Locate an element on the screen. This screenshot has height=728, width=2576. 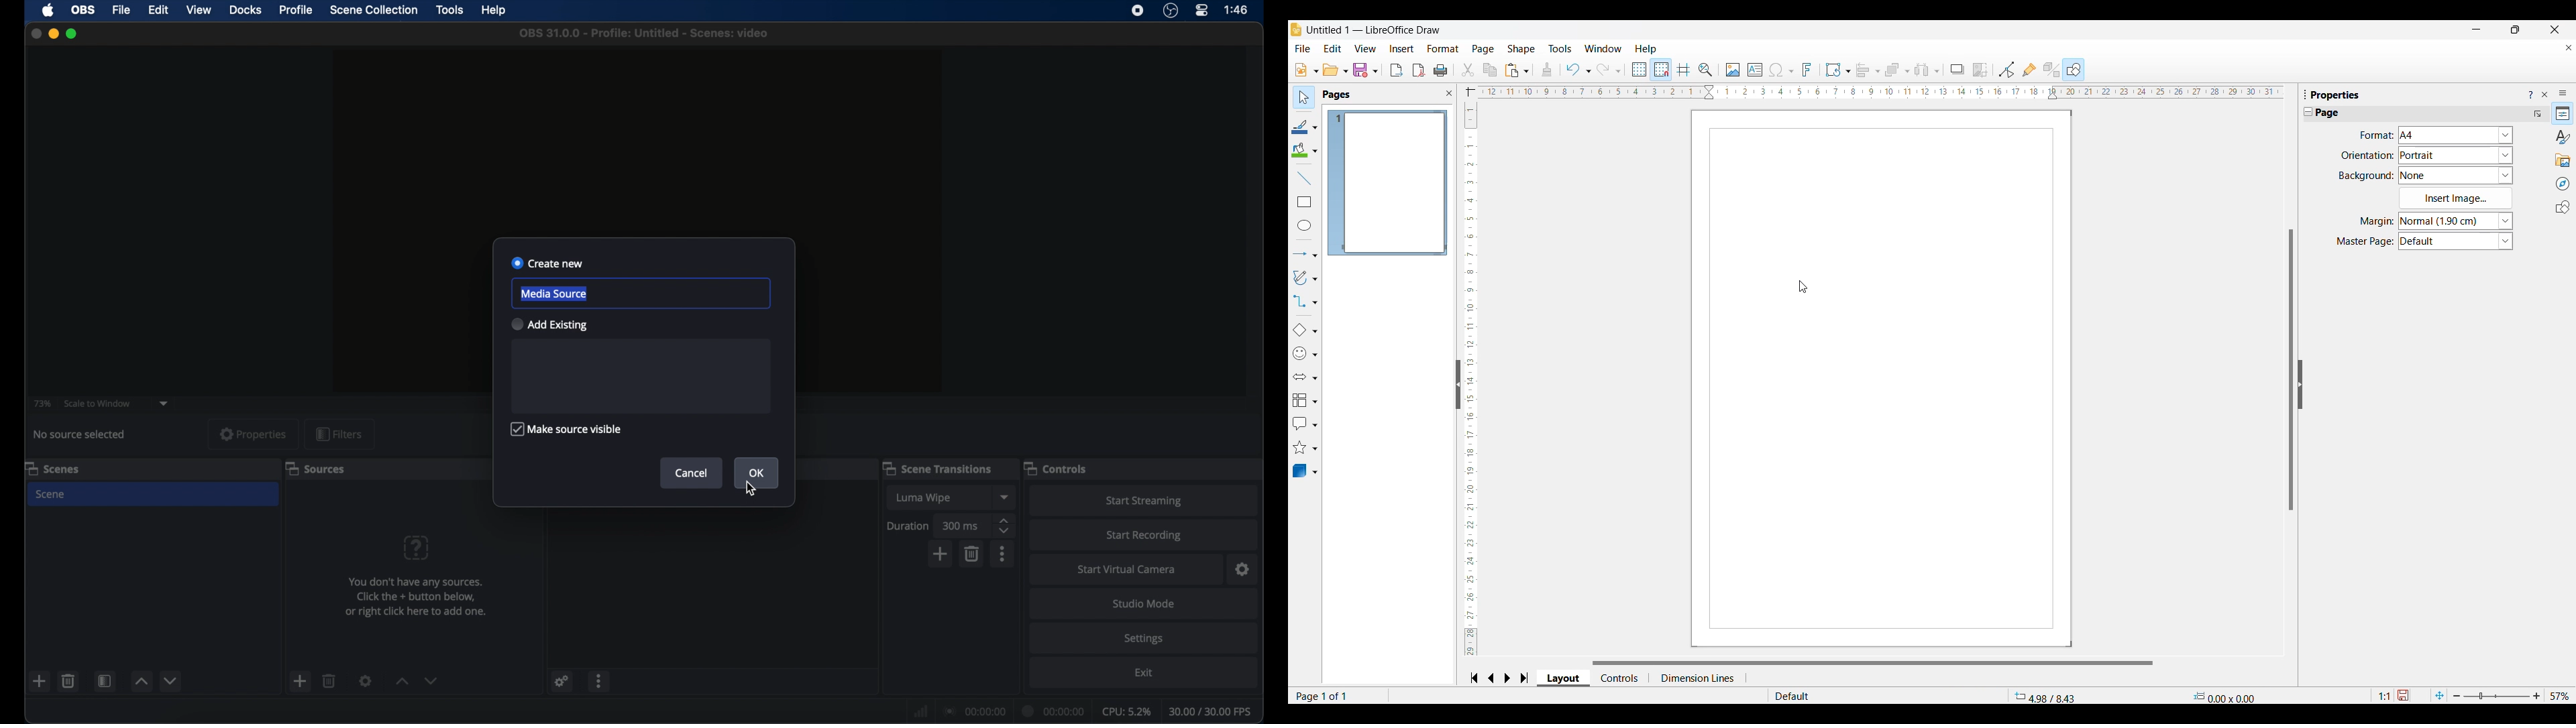
stepper buttons is located at coordinates (1005, 526).